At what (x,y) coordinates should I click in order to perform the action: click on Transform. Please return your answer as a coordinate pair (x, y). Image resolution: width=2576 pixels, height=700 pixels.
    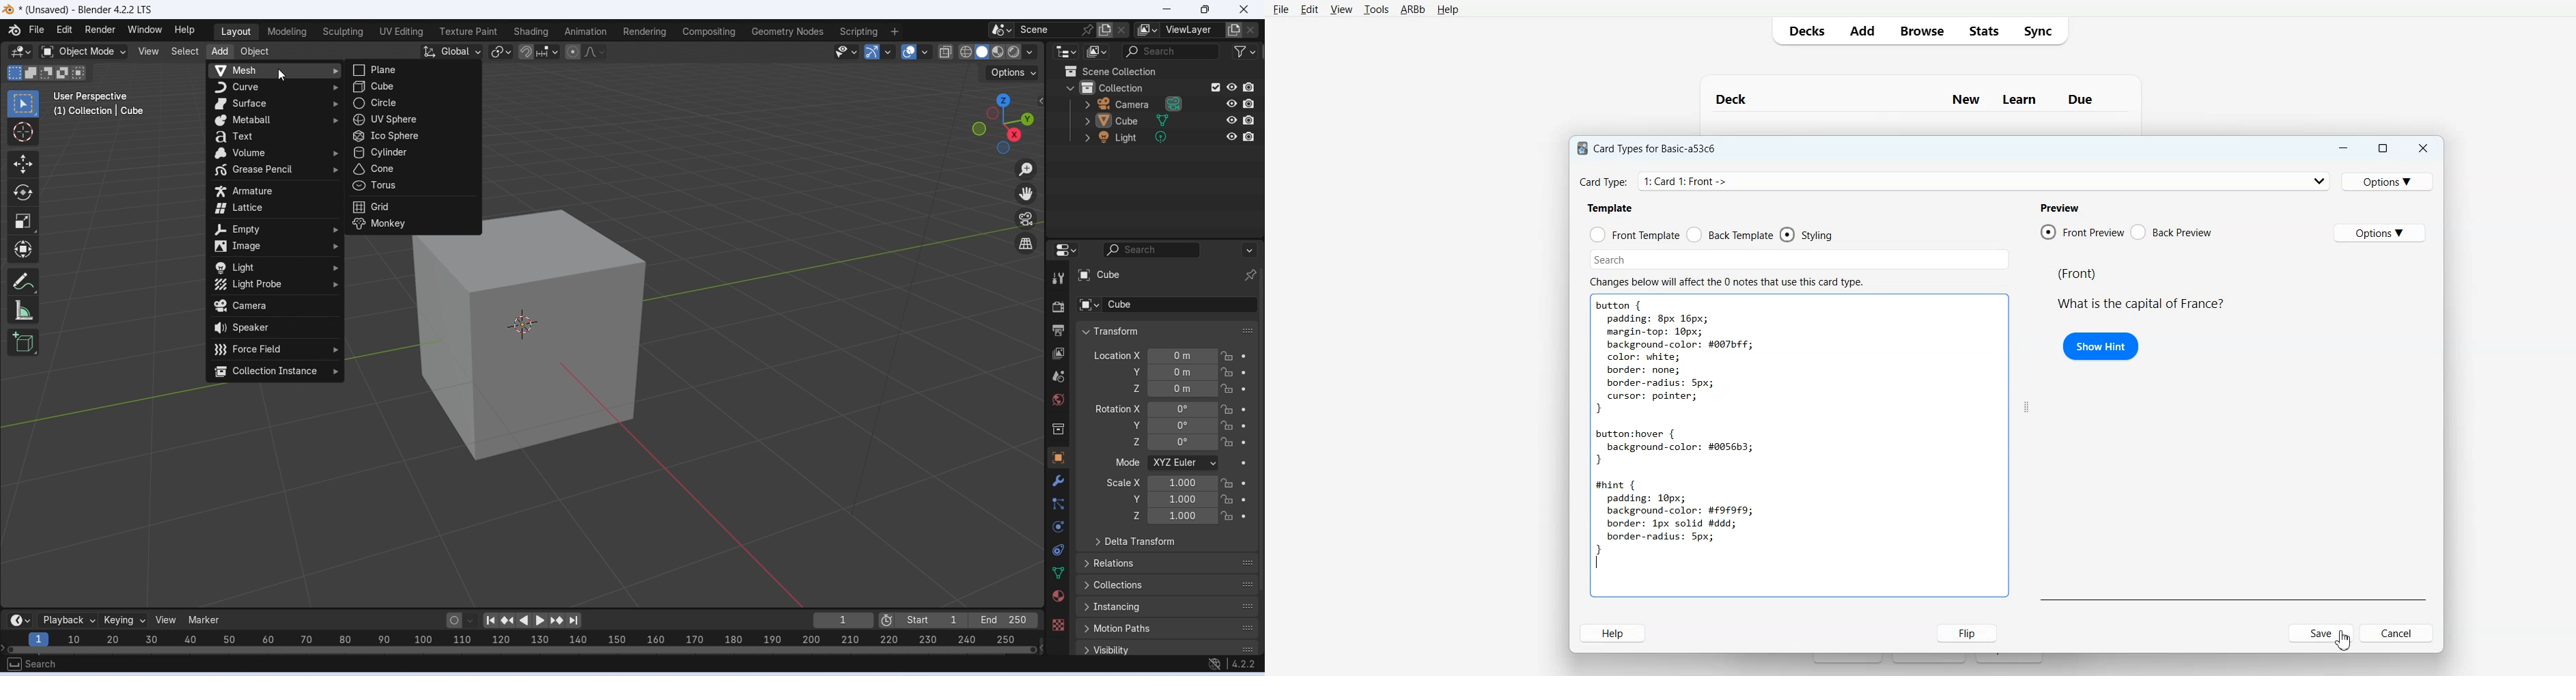
    Looking at the image, I should click on (24, 249).